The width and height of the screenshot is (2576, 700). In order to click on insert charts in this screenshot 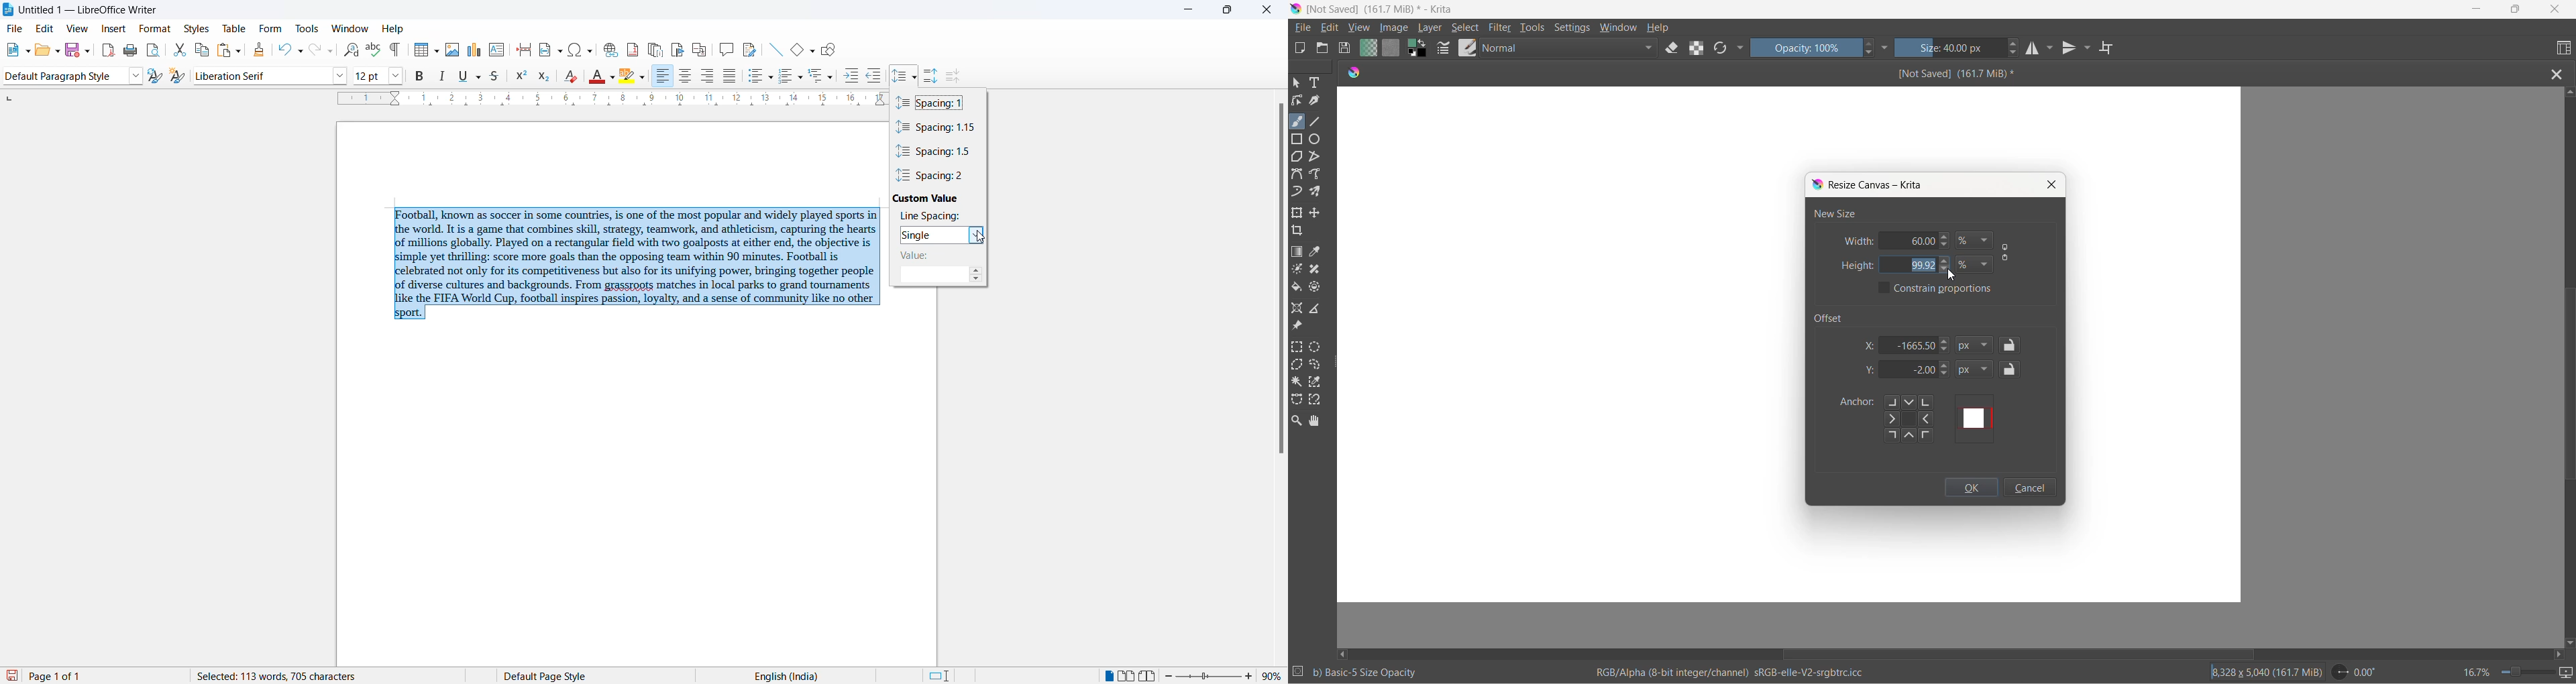, I will do `click(474, 49)`.